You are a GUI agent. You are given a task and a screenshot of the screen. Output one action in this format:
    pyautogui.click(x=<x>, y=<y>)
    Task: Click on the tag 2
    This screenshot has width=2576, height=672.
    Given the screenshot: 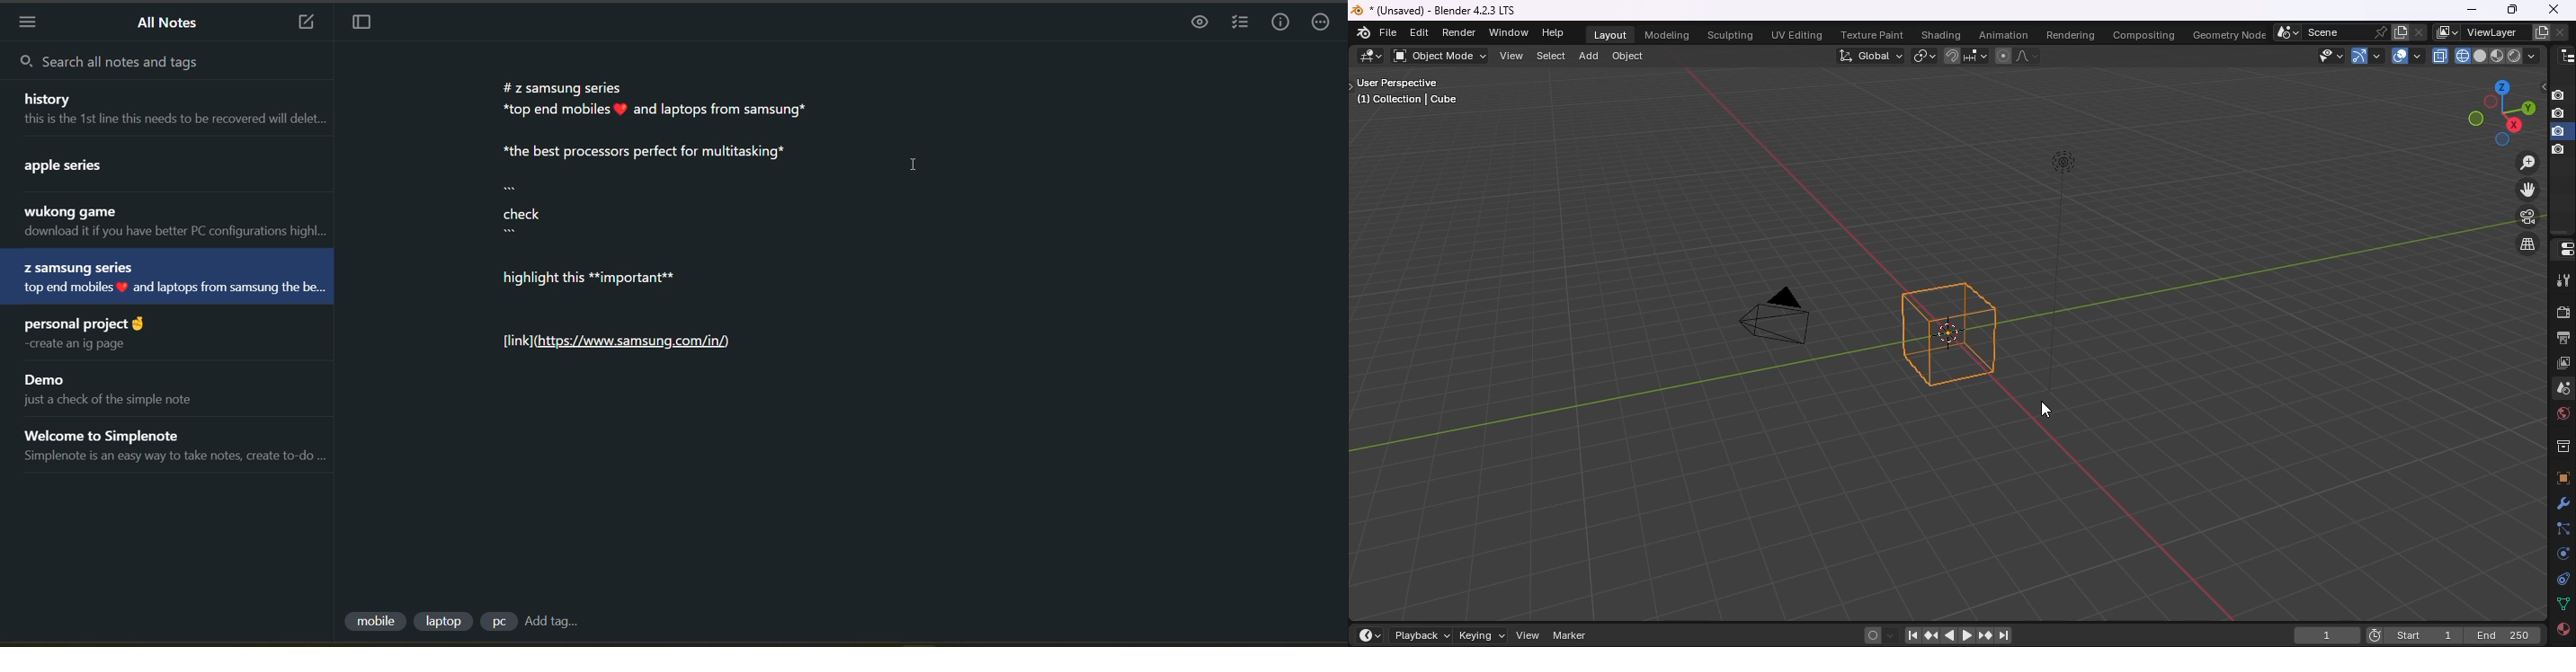 What is the action you would take?
    pyautogui.click(x=444, y=622)
    